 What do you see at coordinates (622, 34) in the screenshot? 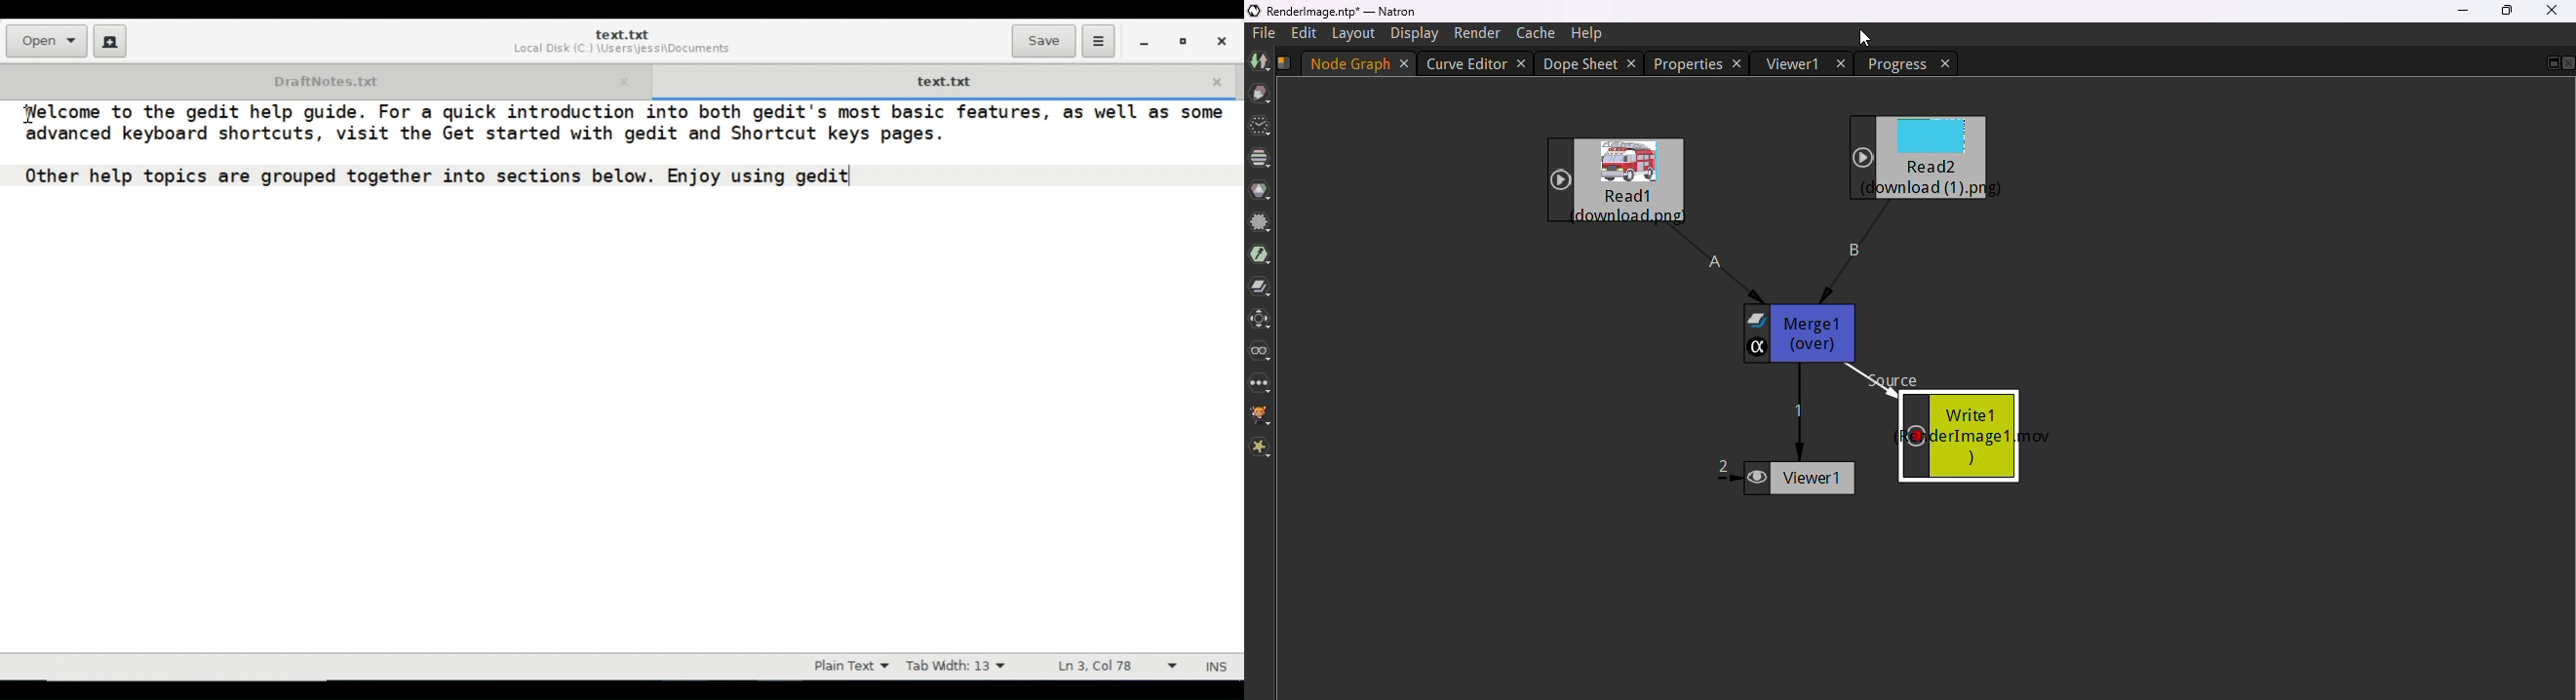
I see `Document Name` at bounding box center [622, 34].